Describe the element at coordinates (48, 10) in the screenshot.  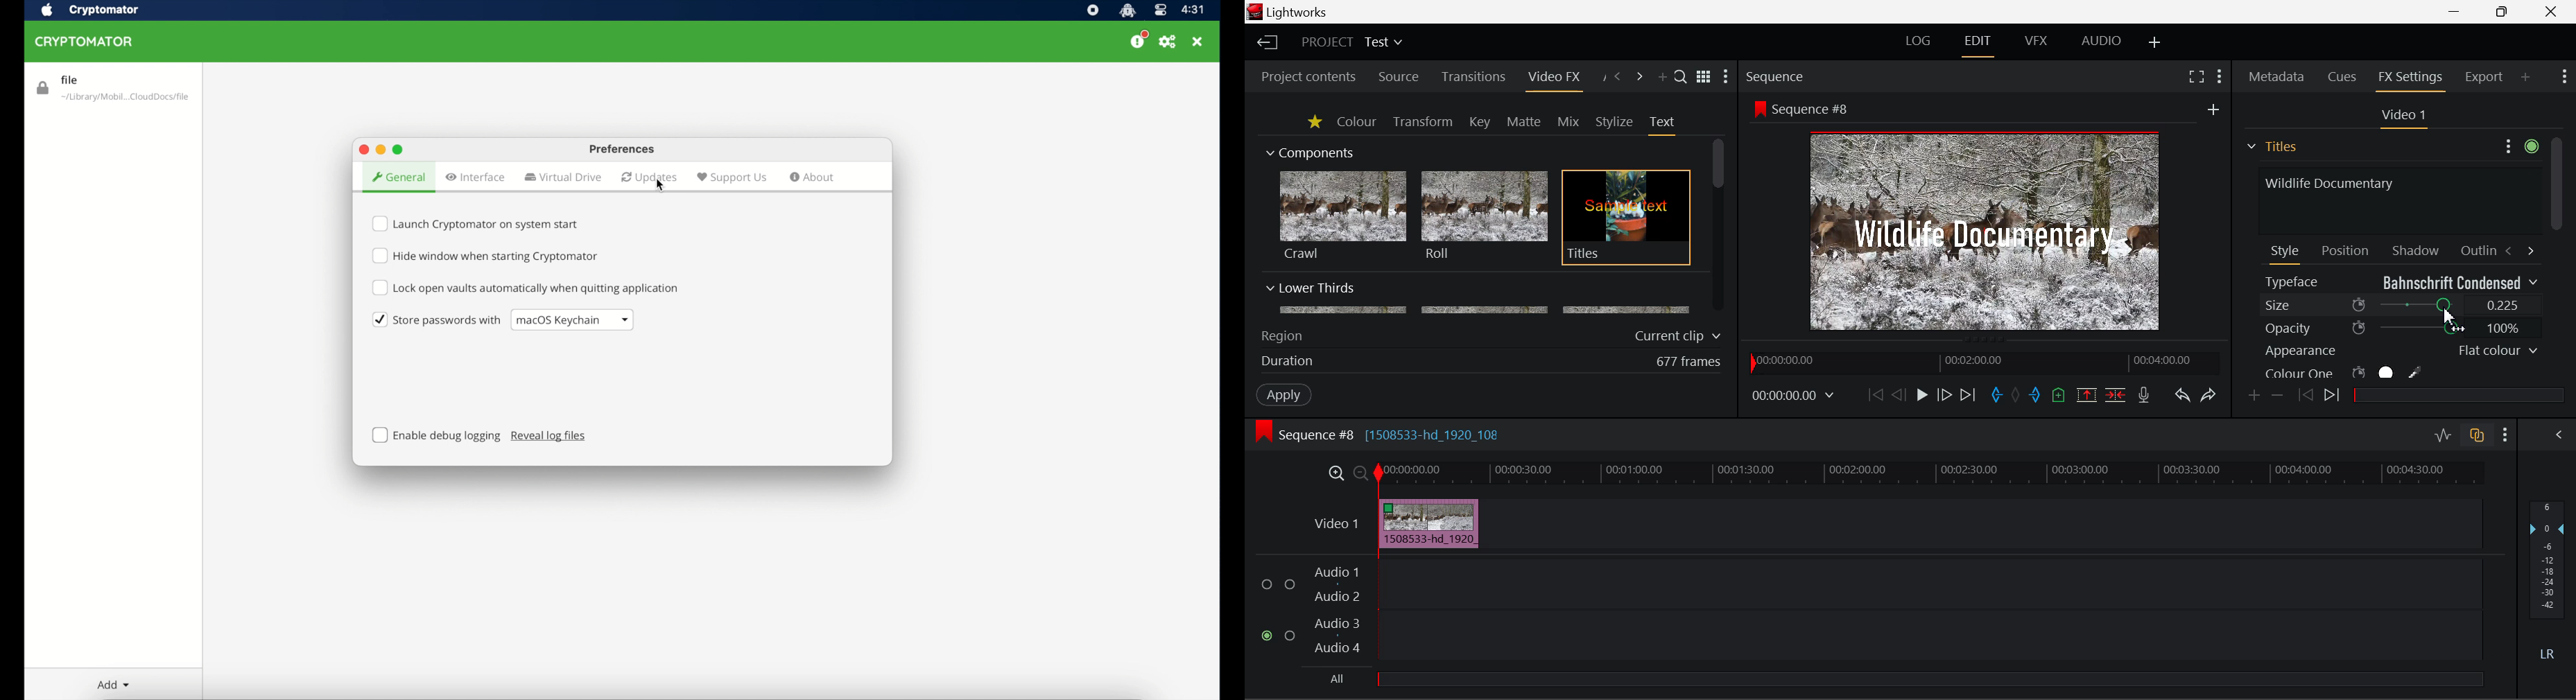
I see `apple icon` at that location.